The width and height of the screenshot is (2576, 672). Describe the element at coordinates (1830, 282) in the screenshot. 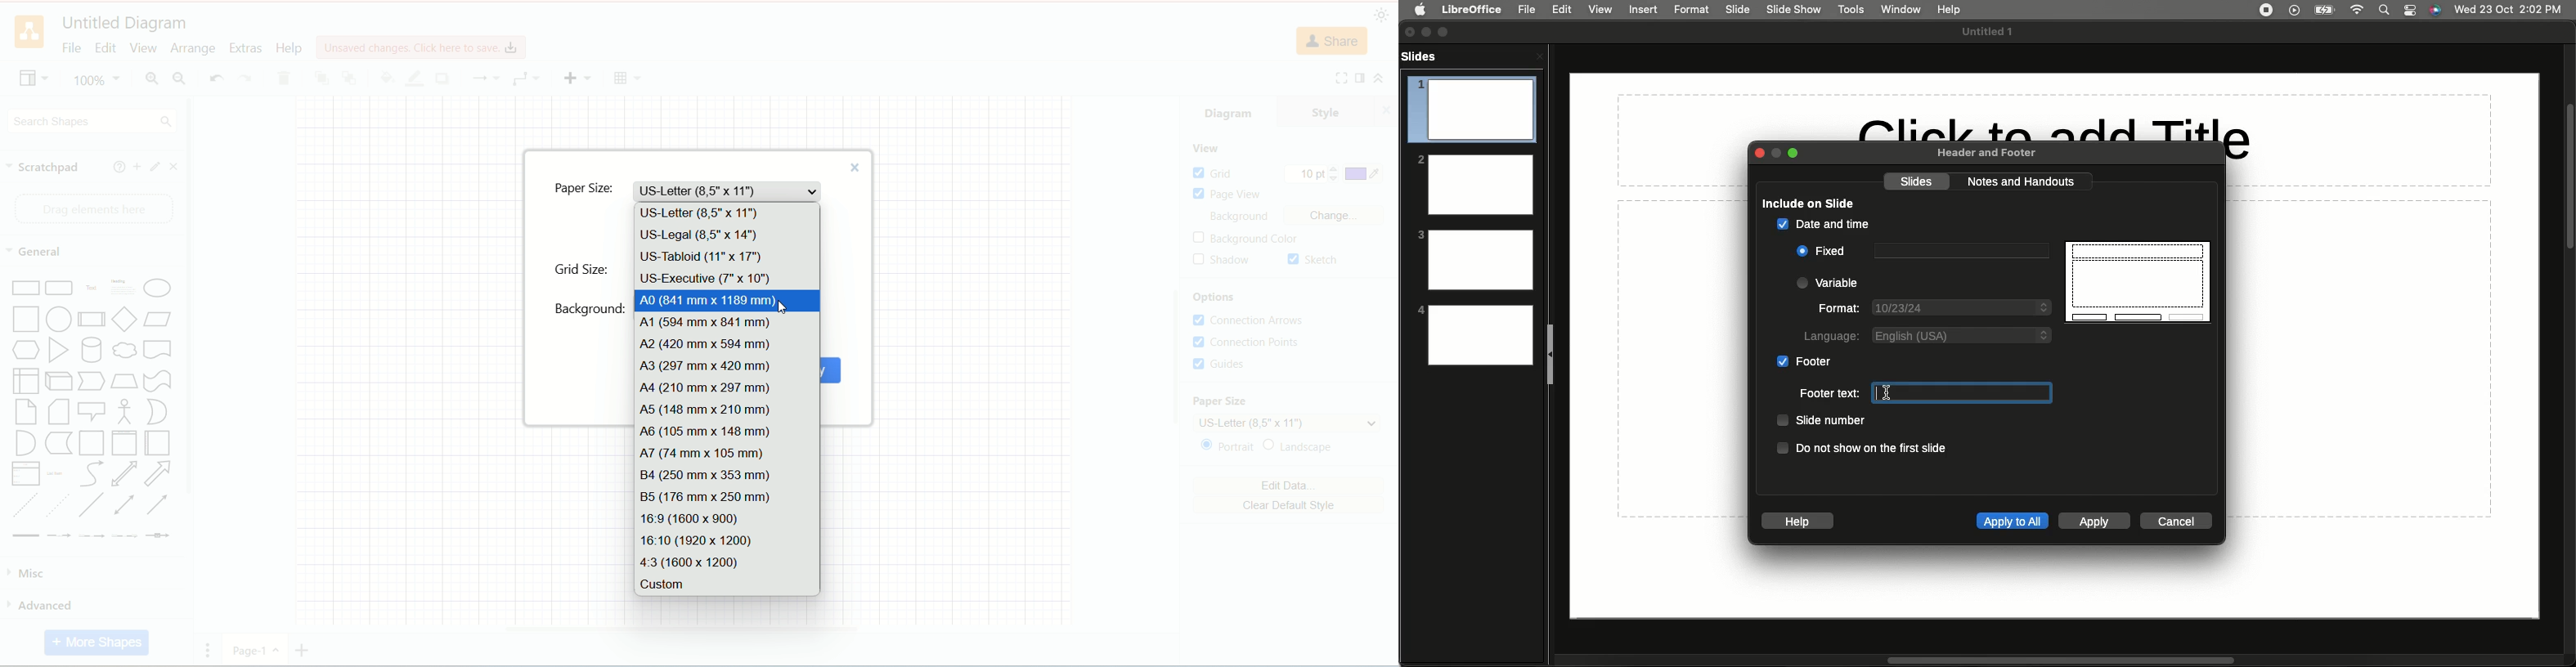

I see `Variable` at that location.